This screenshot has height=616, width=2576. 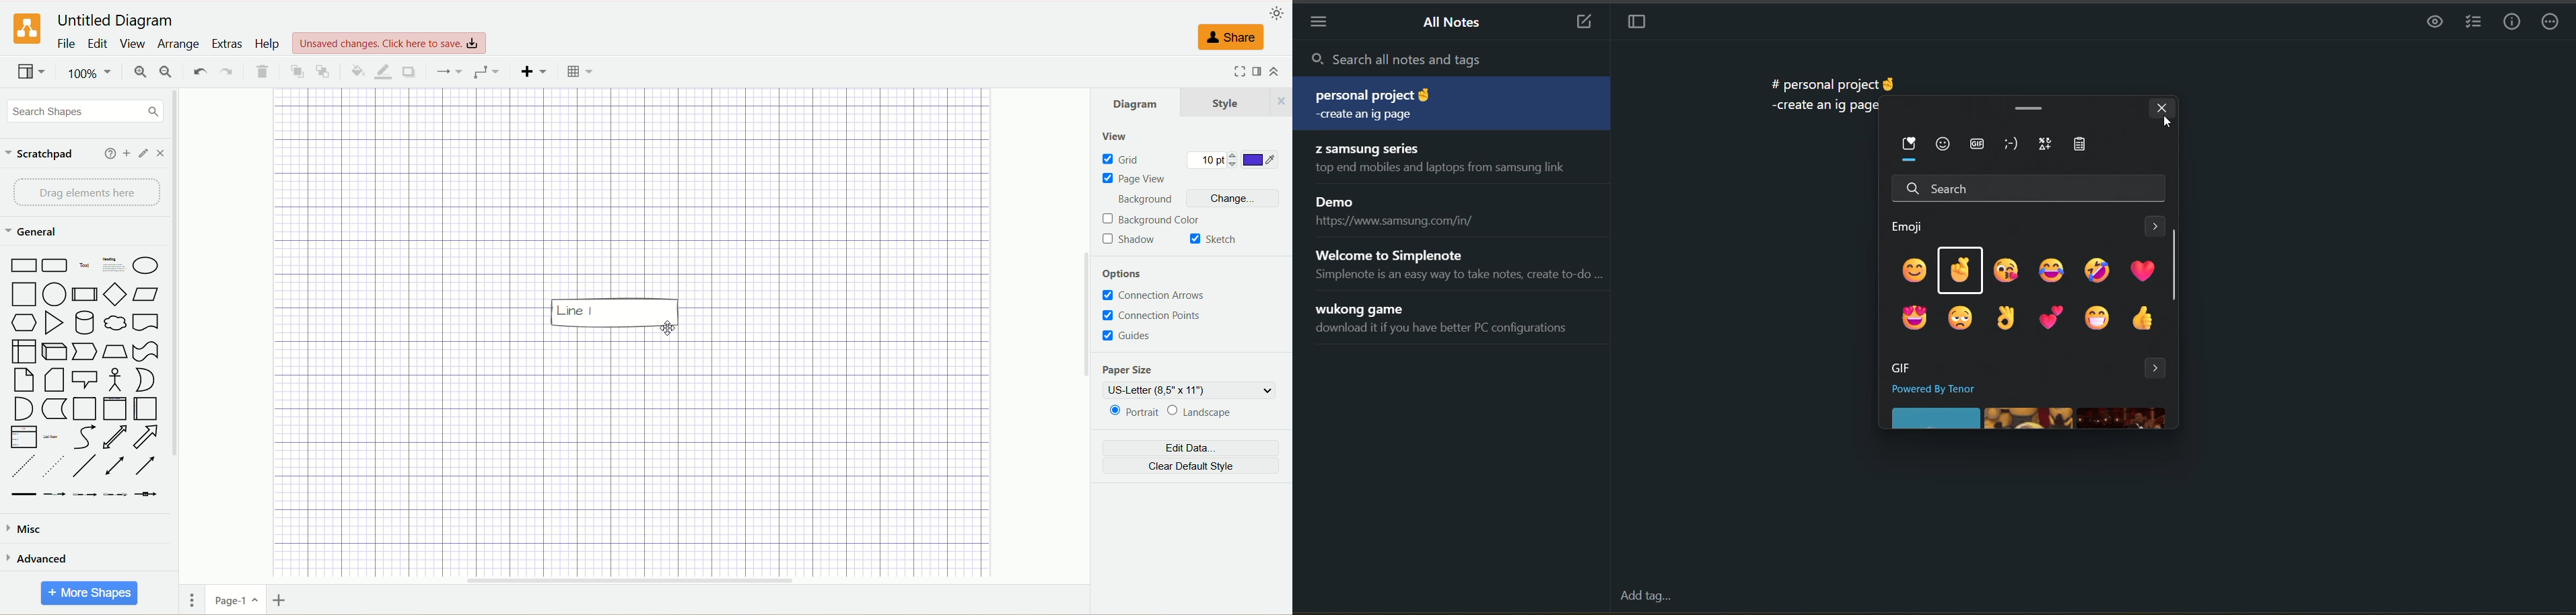 I want to click on zoom in, so click(x=138, y=71).